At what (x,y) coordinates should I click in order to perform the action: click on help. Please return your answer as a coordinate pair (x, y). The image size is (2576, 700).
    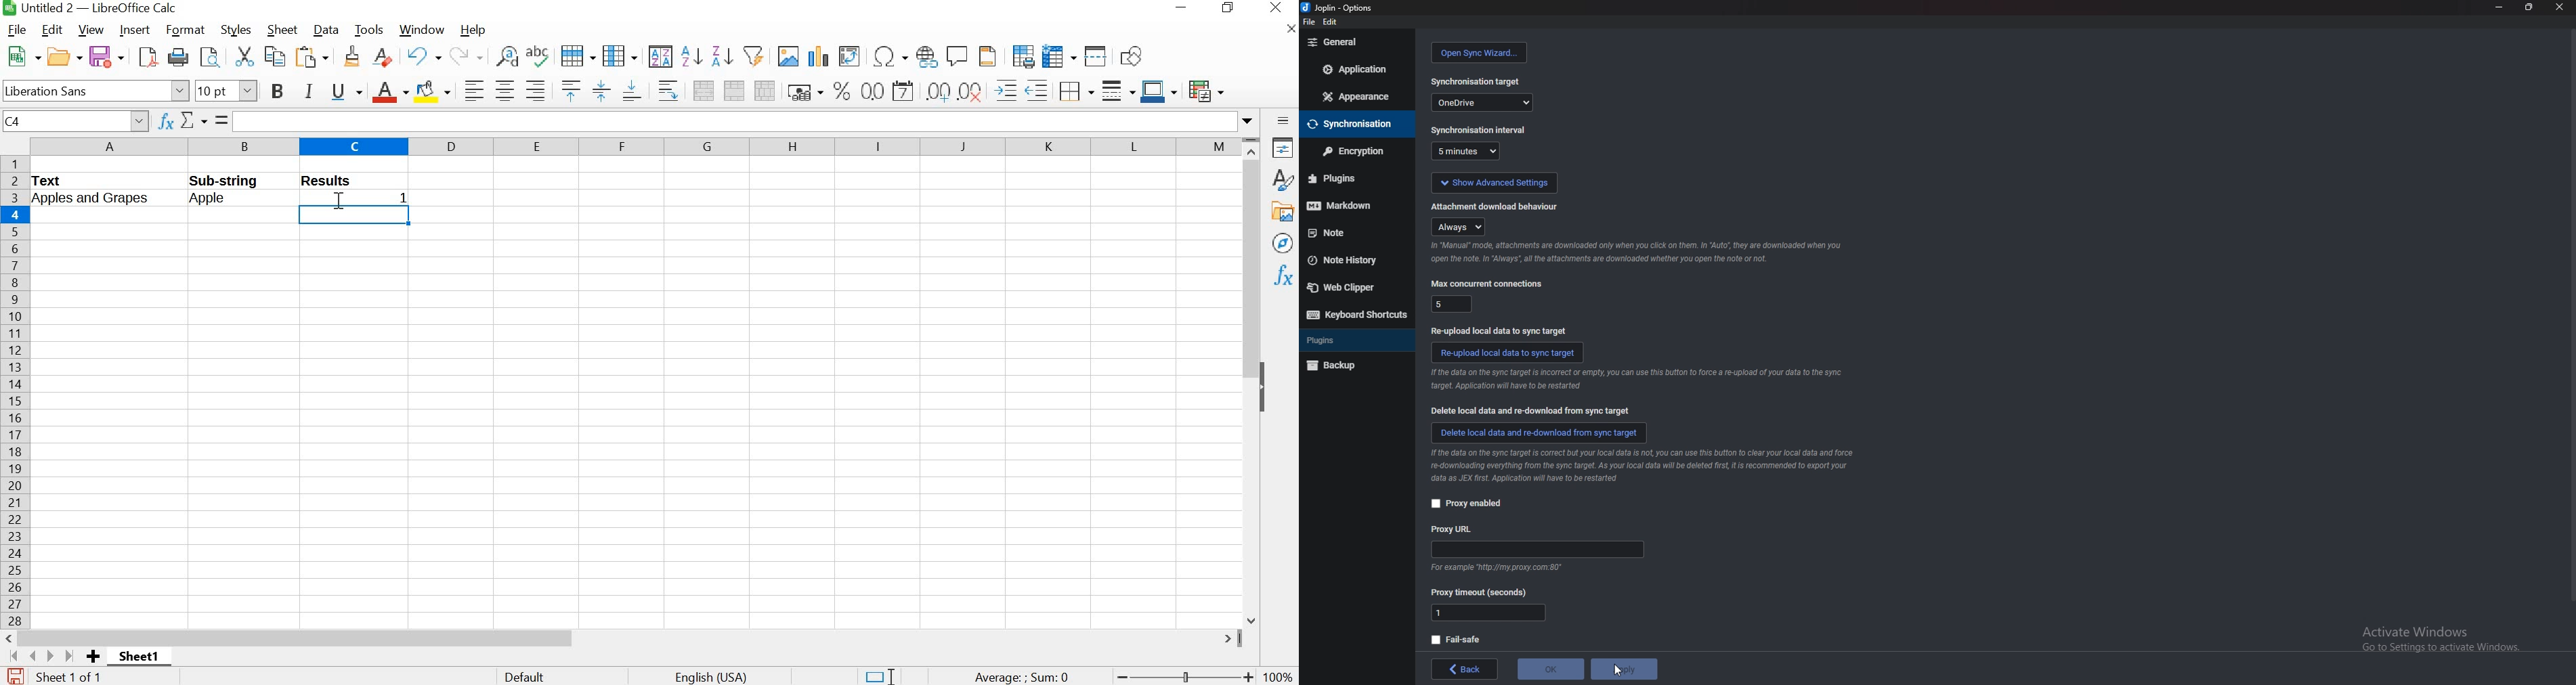
    Looking at the image, I should click on (477, 29).